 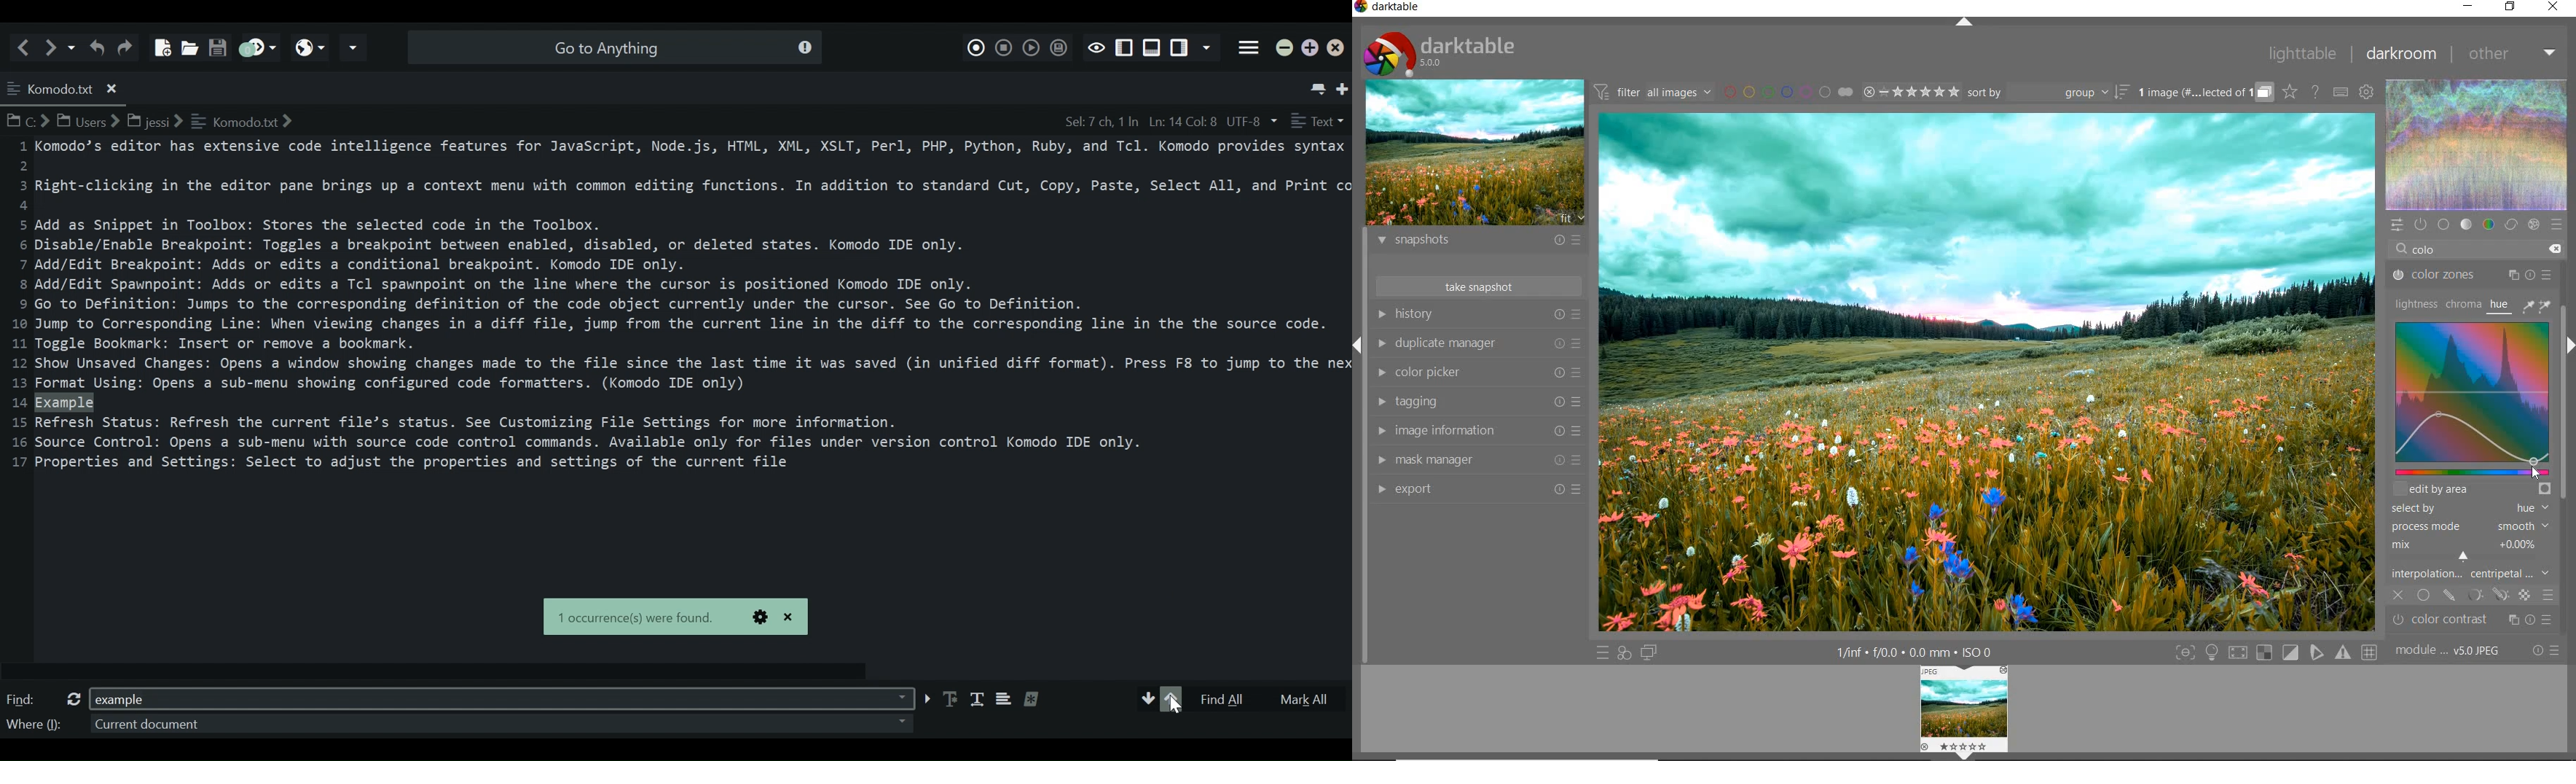 I want to click on snapshots, so click(x=1476, y=243).